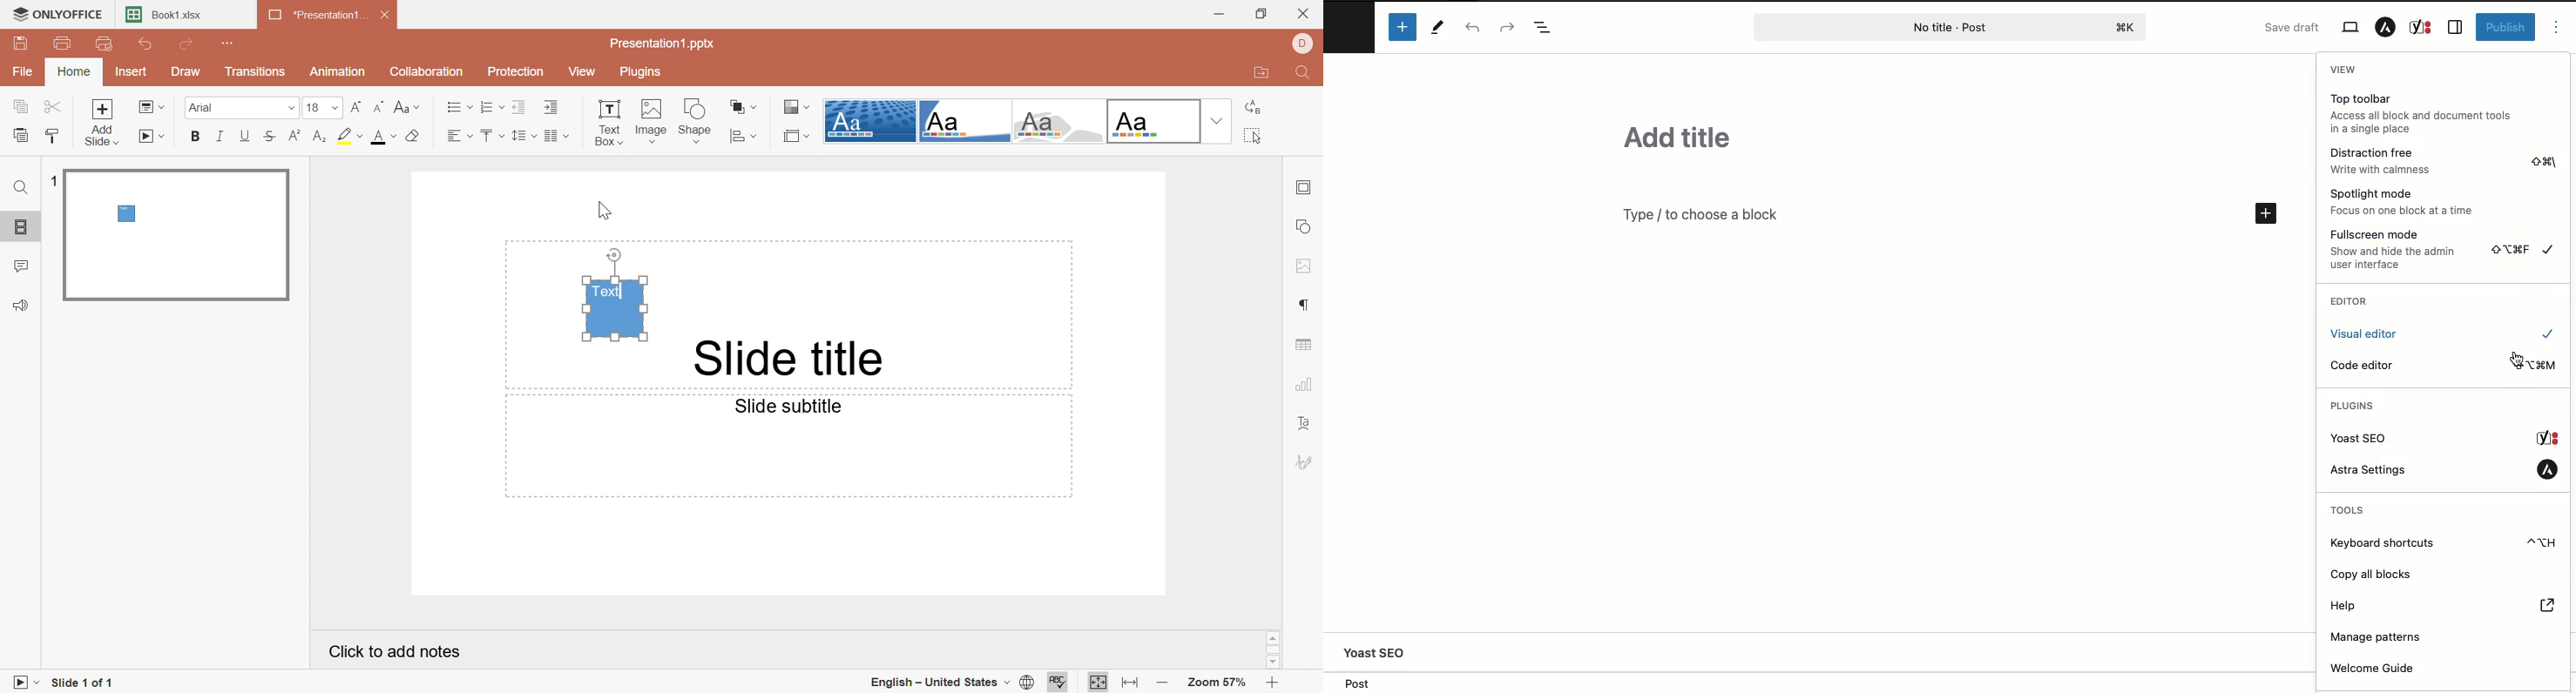 The width and height of the screenshot is (2576, 700). What do you see at coordinates (22, 106) in the screenshot?
I see `Copy` at bounding box center [22, 106].